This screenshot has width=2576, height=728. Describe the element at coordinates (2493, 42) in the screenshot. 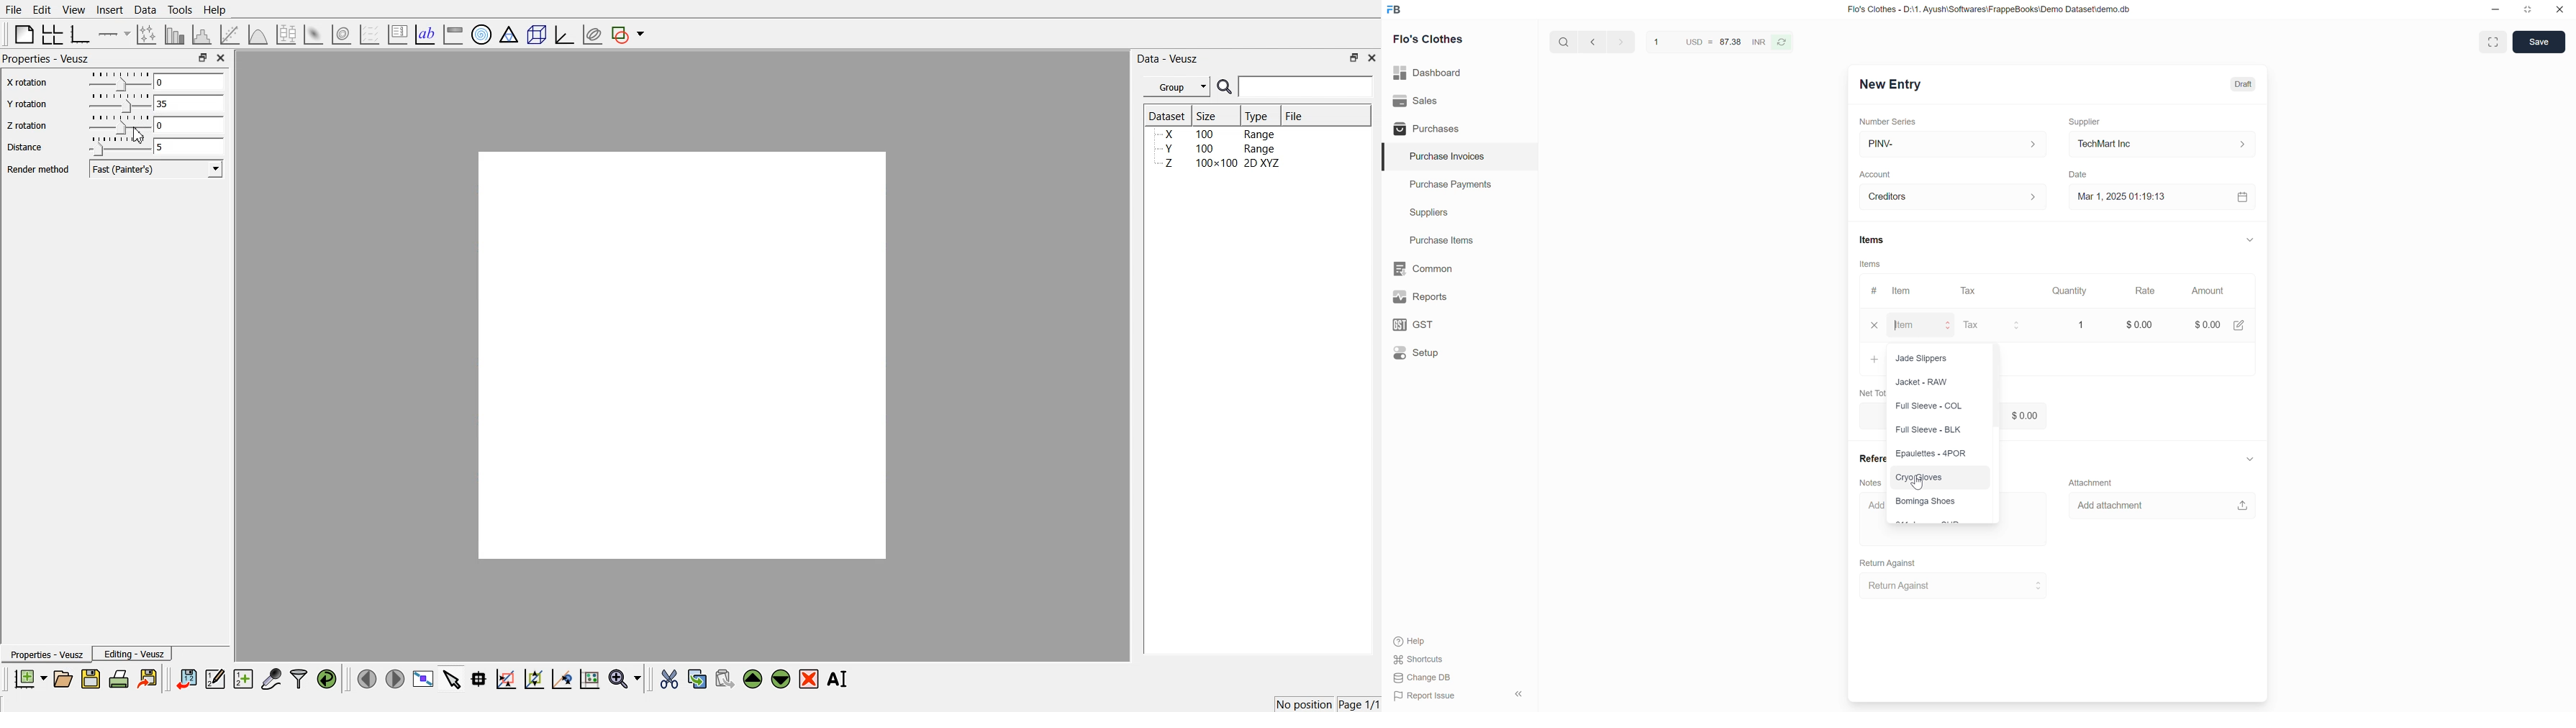

I see `Toggle between form and full width` at that location.